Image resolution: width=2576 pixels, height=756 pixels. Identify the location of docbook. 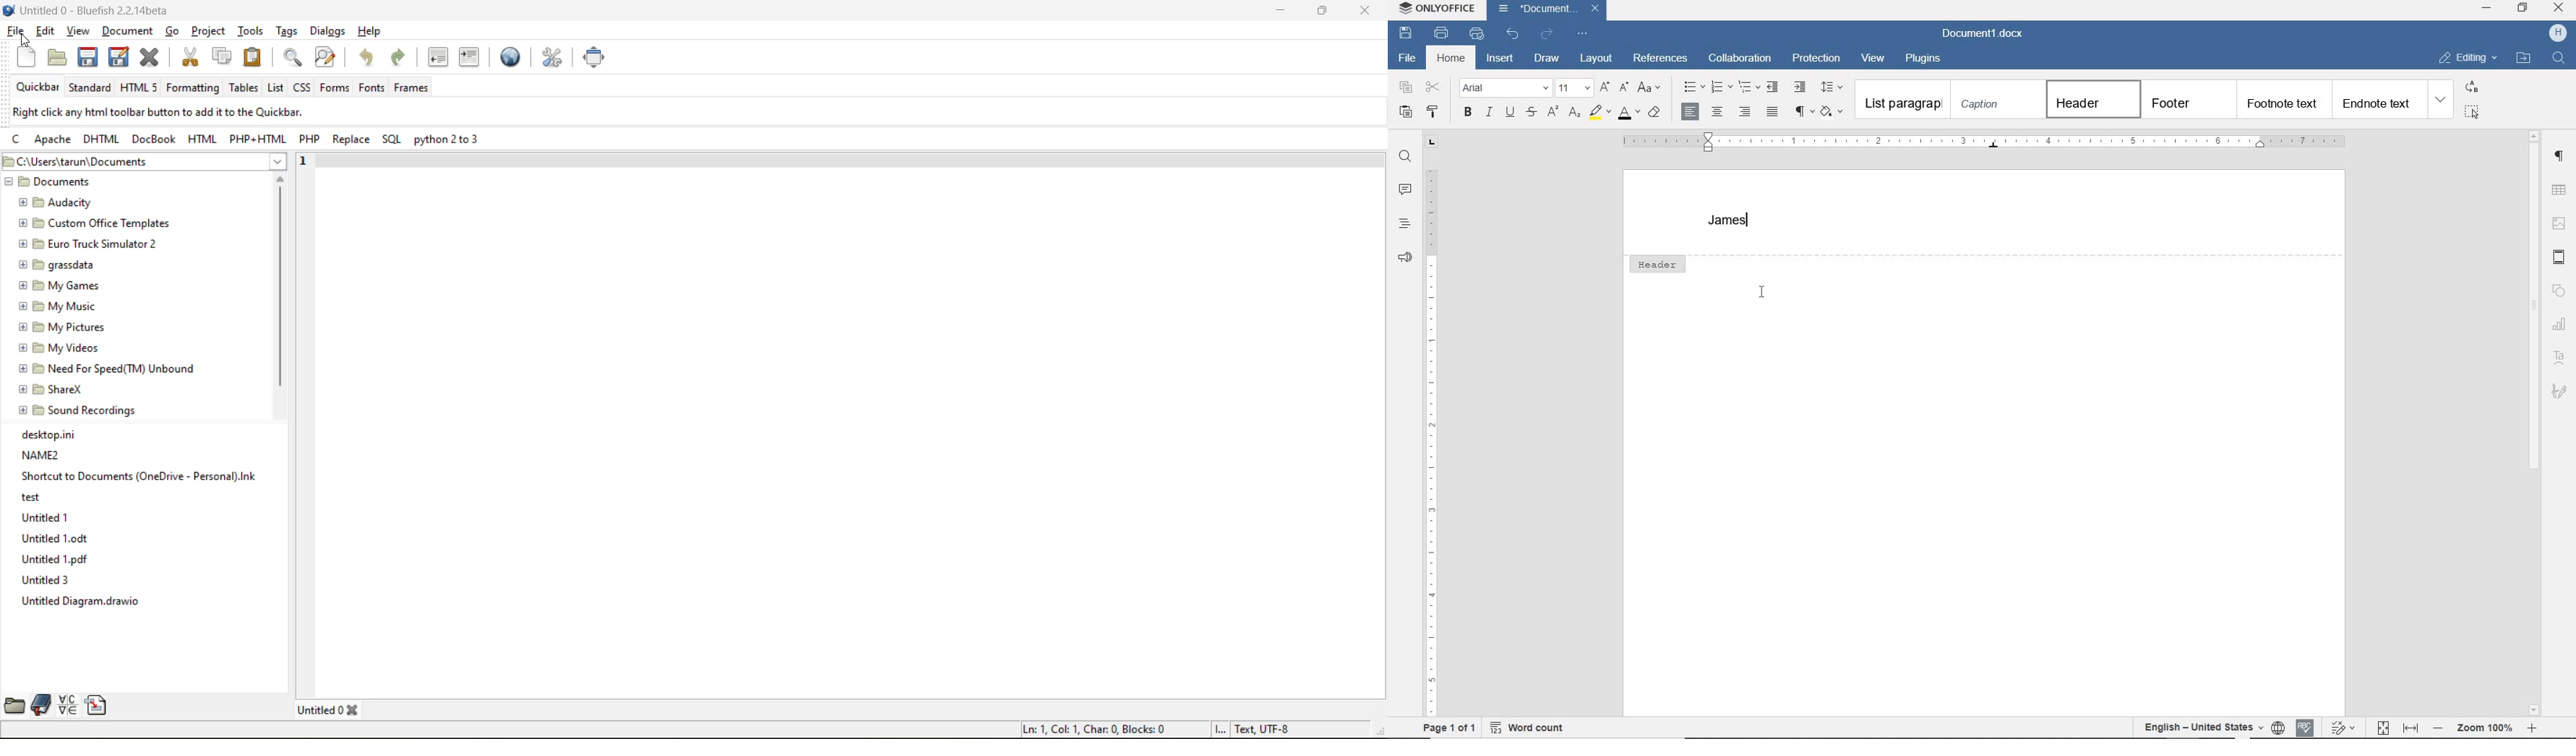
(155, 138).